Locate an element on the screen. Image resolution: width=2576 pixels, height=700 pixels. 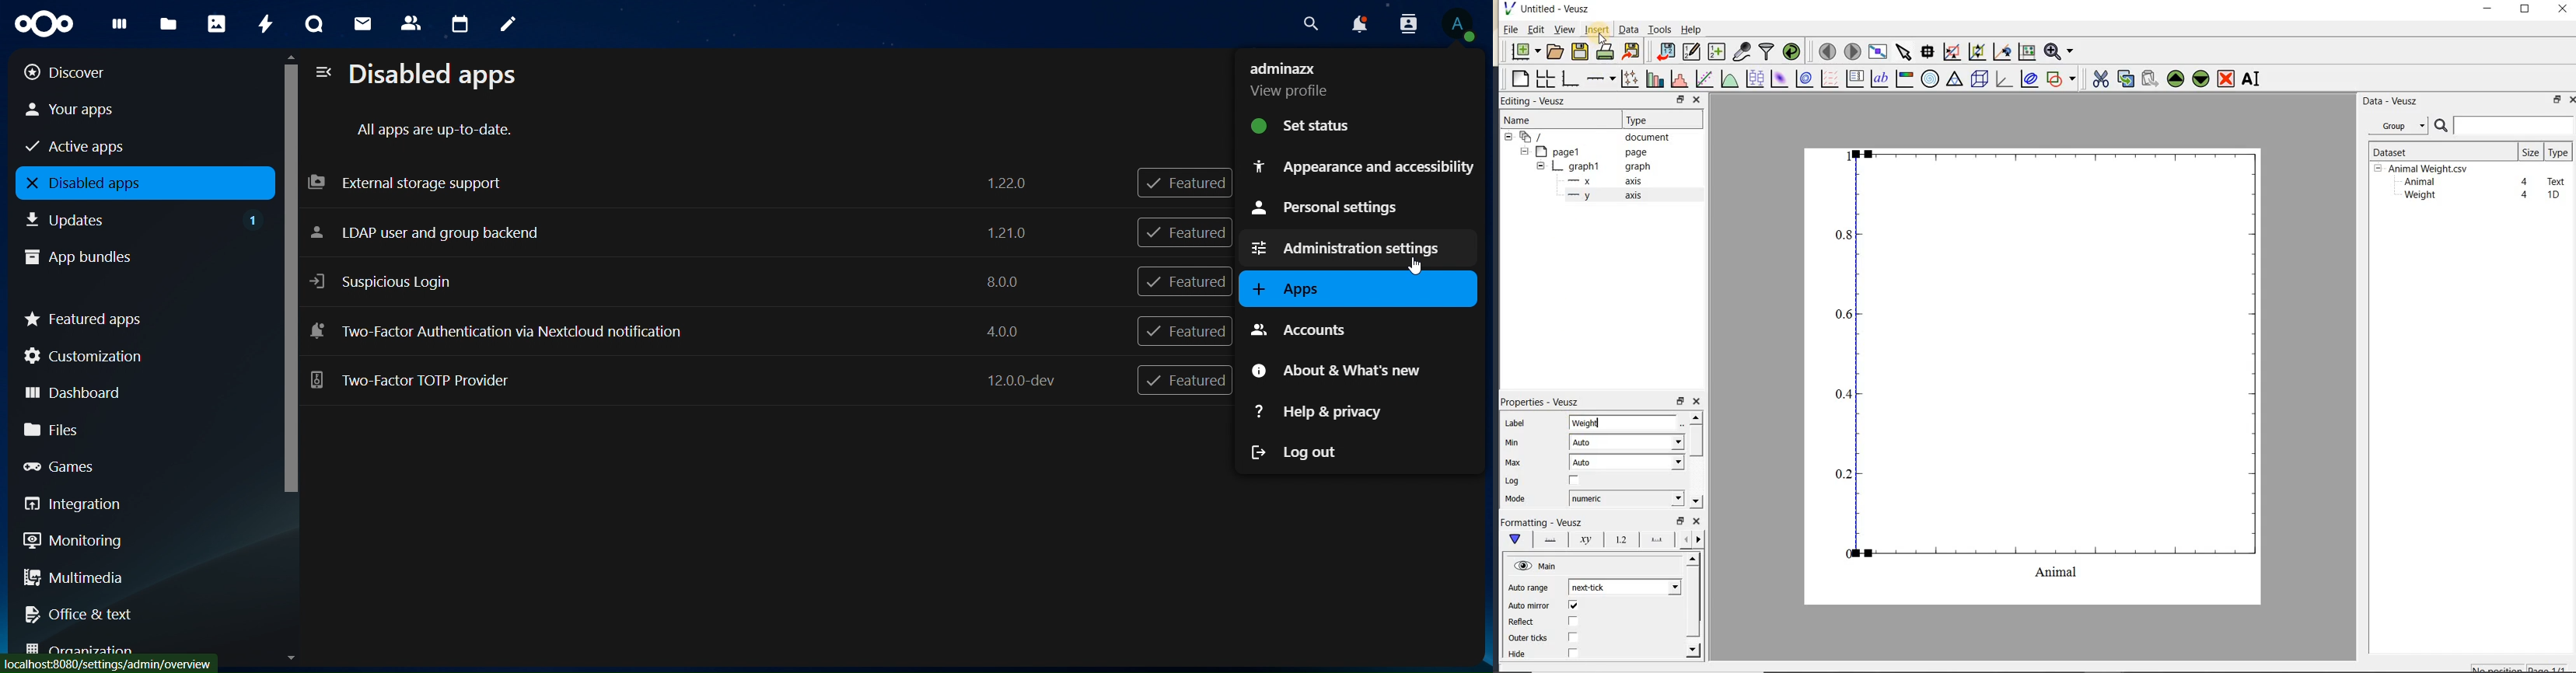
Auto range is located at coordinates (1528, 588).